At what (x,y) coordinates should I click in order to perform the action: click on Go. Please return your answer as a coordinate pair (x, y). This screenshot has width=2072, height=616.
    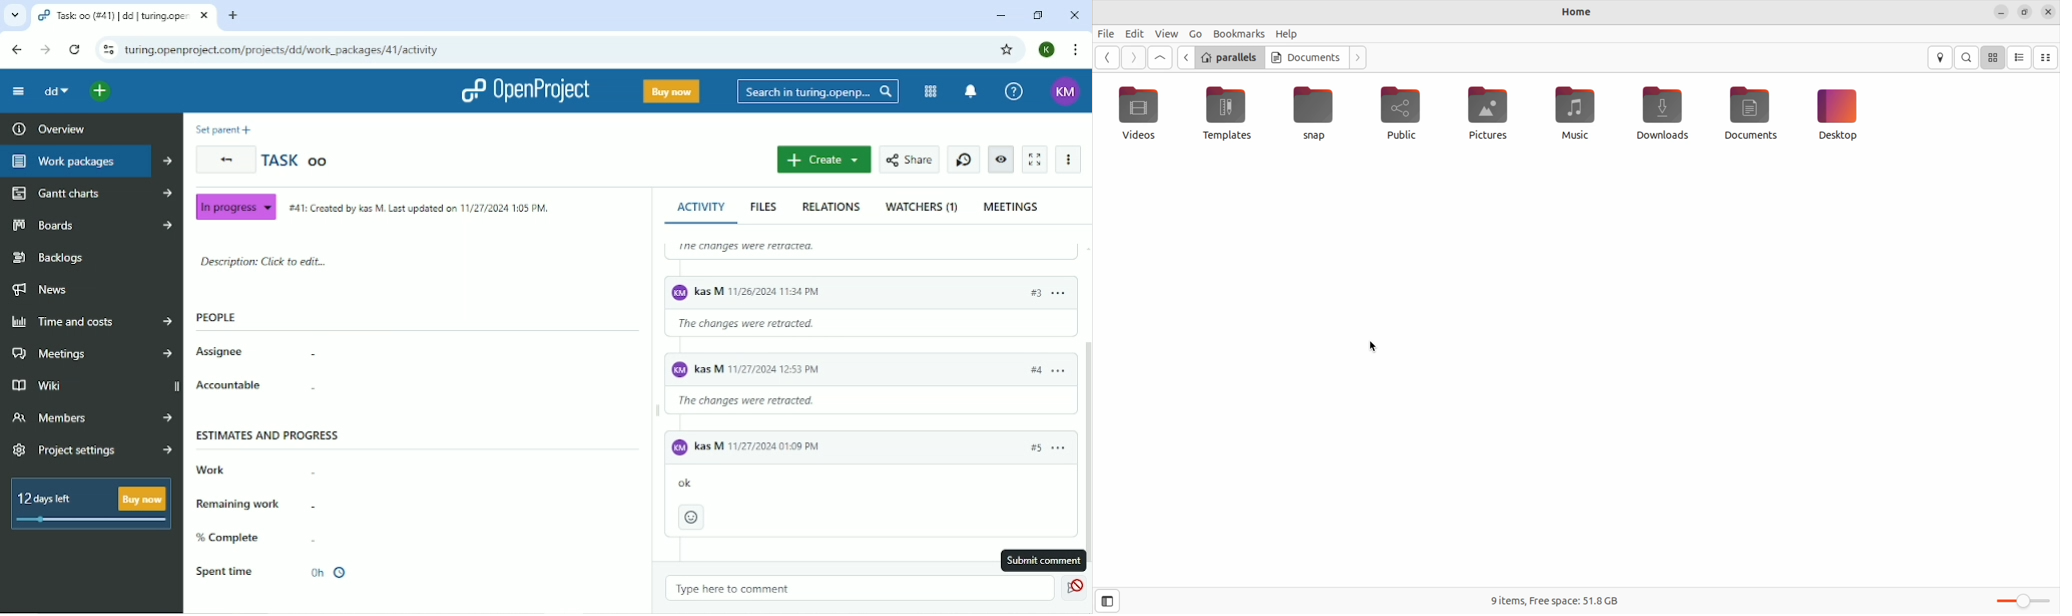
    Looking at the image, I should click on (1196, 35).